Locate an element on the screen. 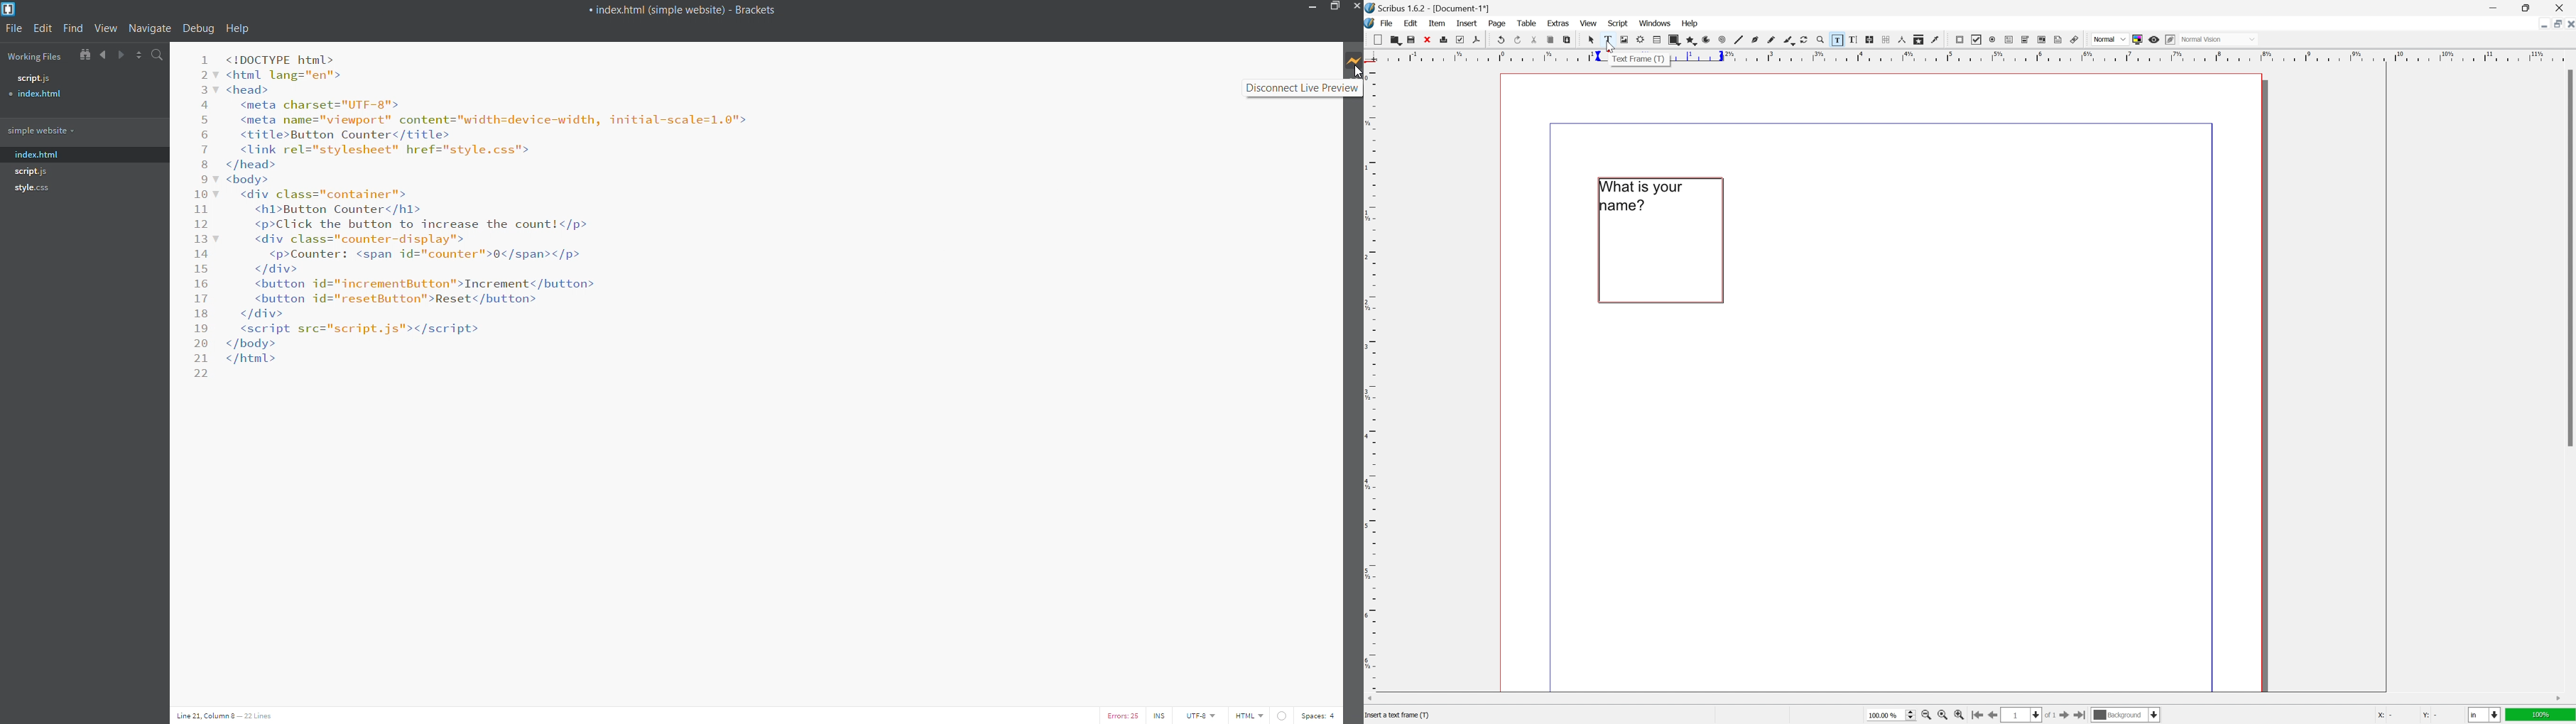 This screenshot has width=2576, height=728. navigate backward is located at coordinates (101, 56).